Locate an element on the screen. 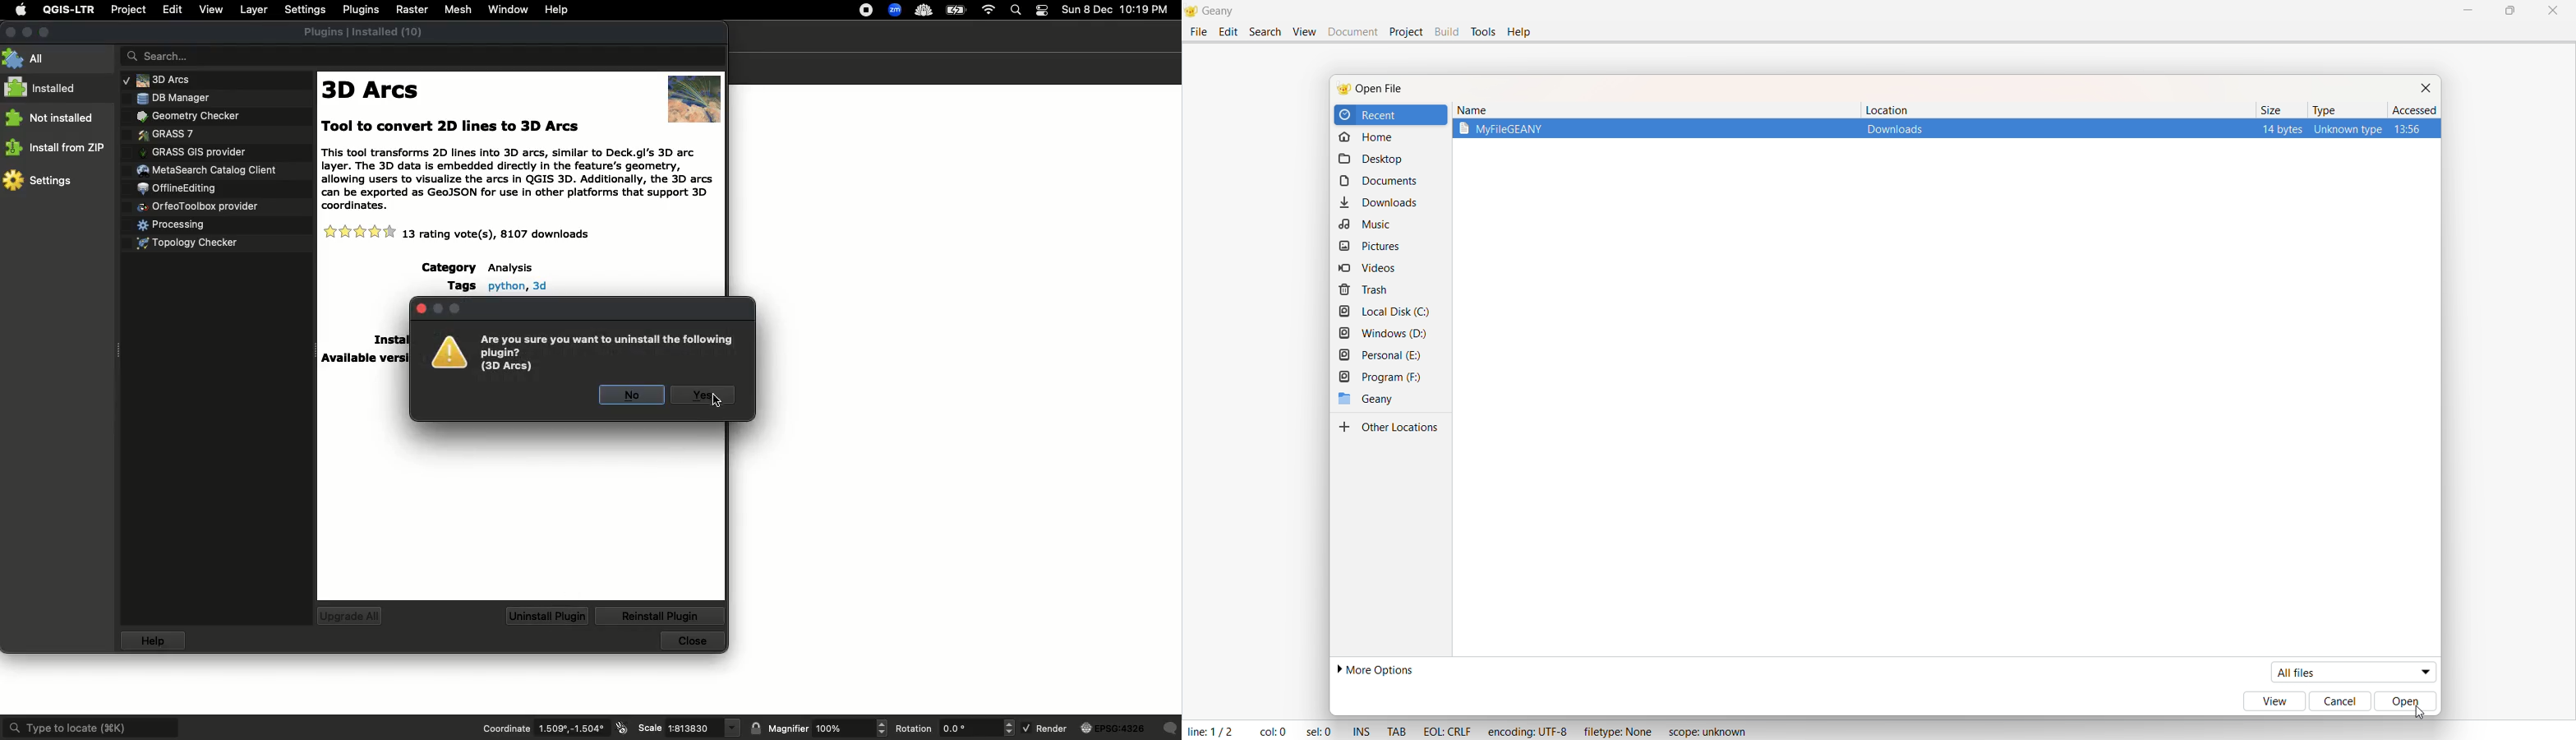 This screenshot has width=2576, height=756. Reinstall plugins is located at coordinates (661, 616).